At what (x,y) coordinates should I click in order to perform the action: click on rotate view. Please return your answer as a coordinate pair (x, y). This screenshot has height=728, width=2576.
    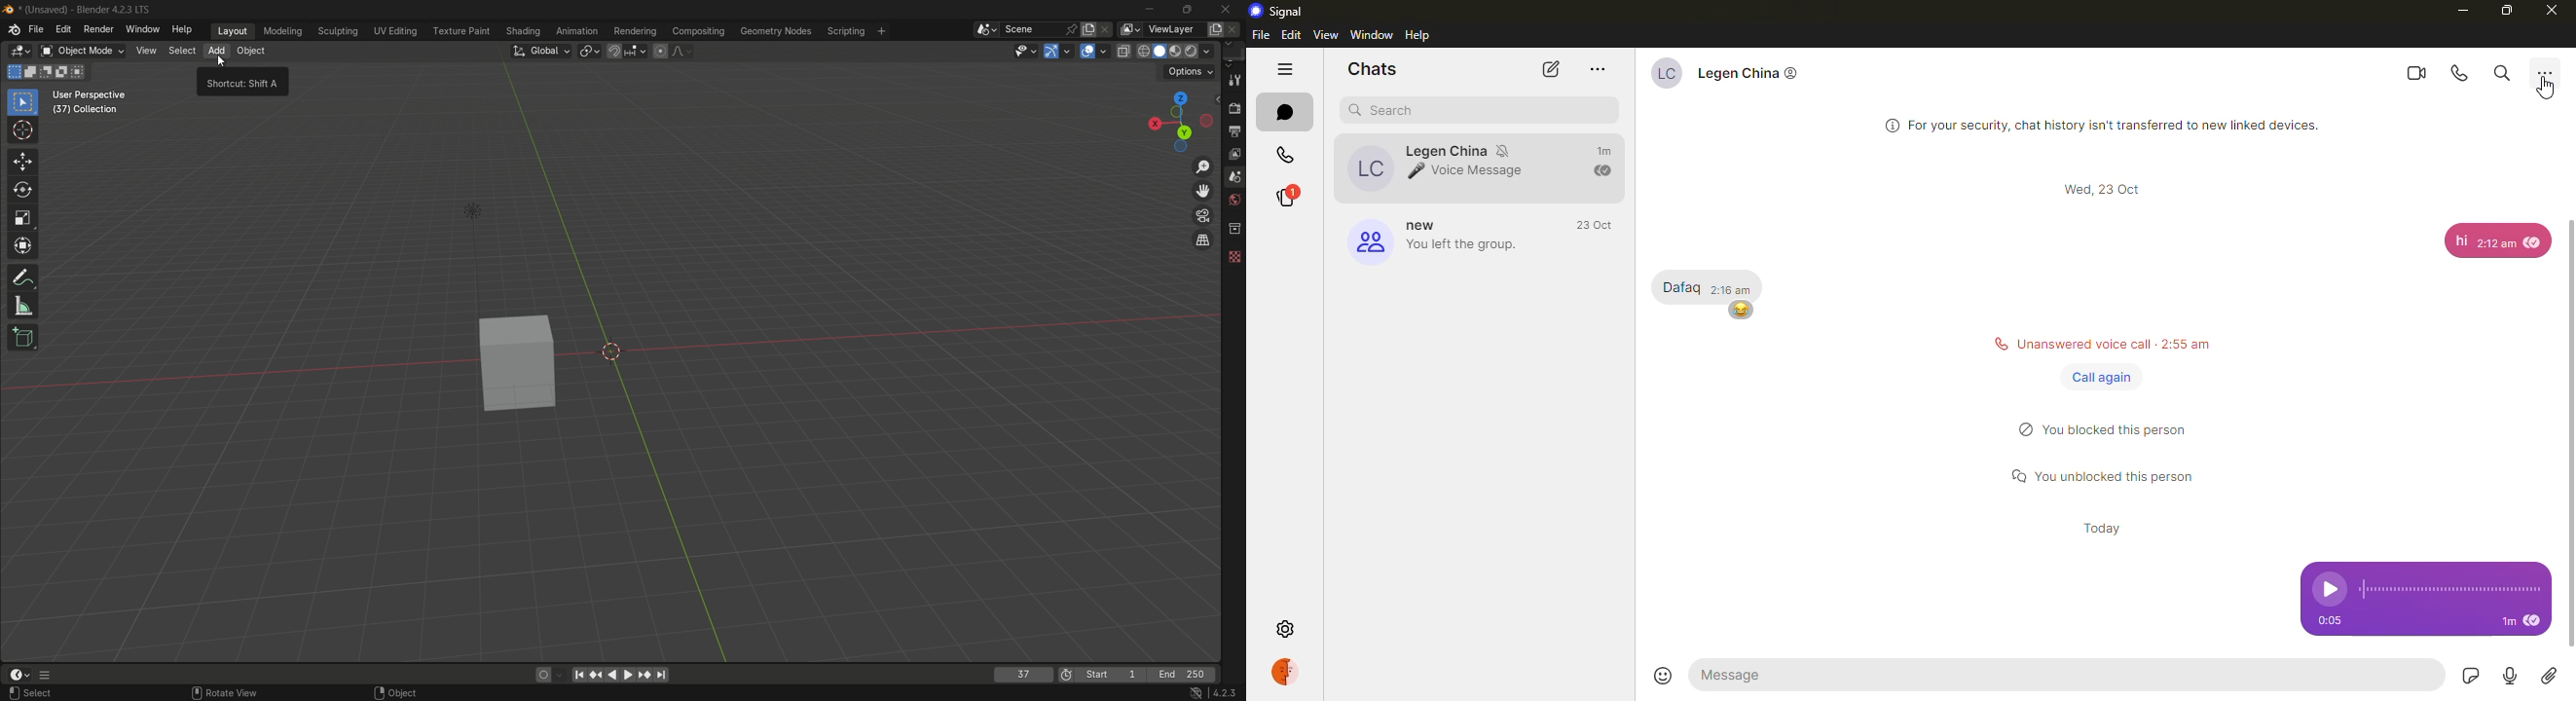
    Looking at the image, I should click on (225, 691).